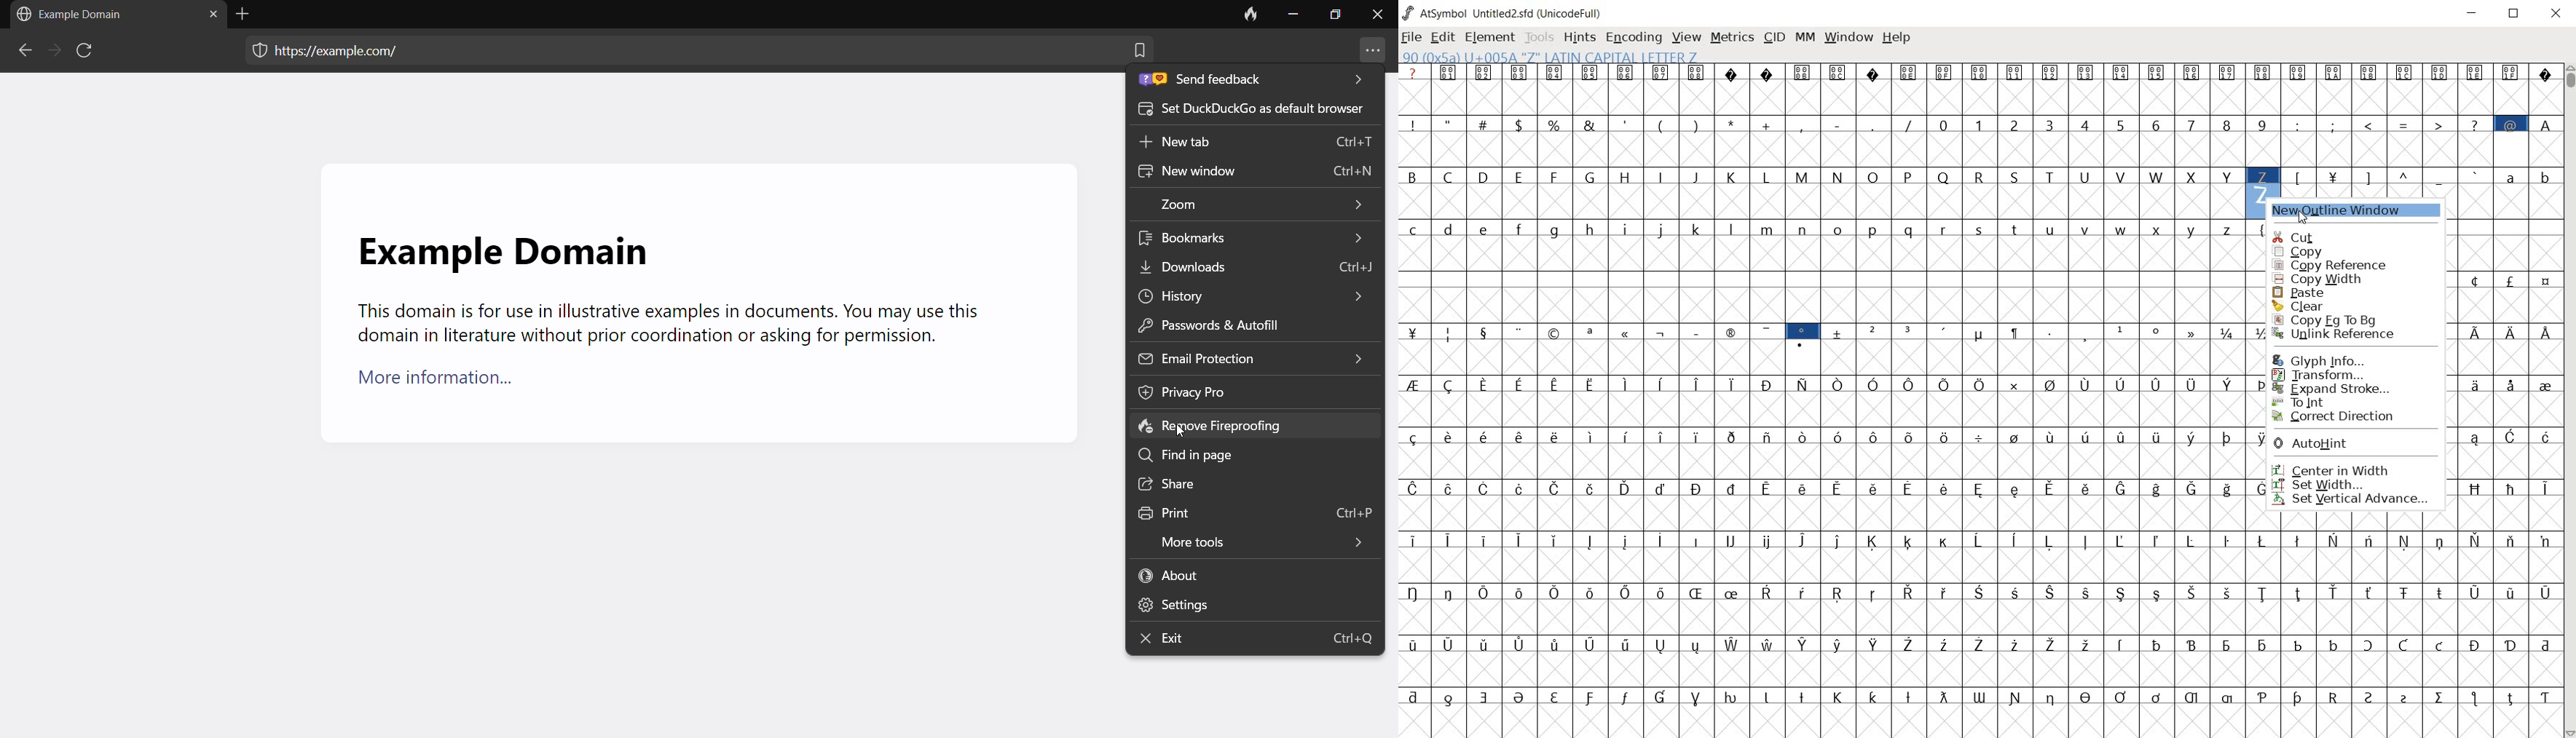 This screenshot has height=756, width=2576. What do you see at coordinates (1253, 509) in the screenshot?
I see `print` at bounding box center [1253, 509].